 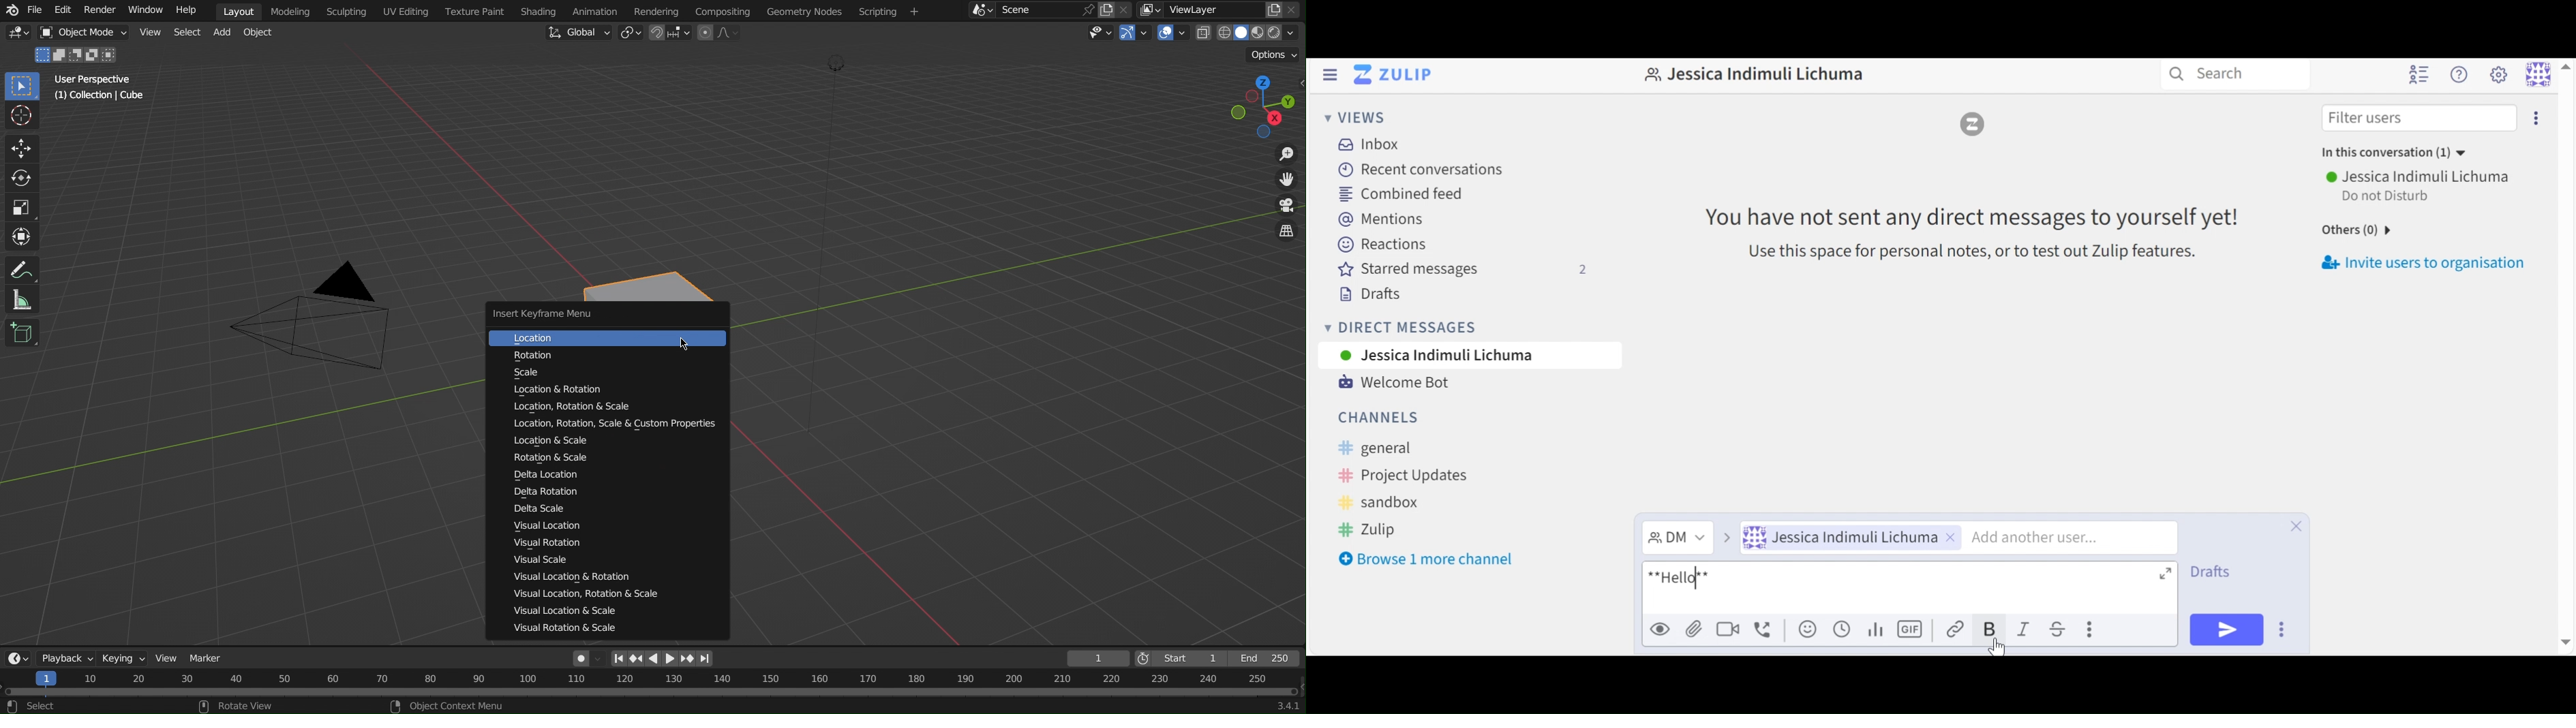 I want to click on cursor, so click(x=1997, y=647).